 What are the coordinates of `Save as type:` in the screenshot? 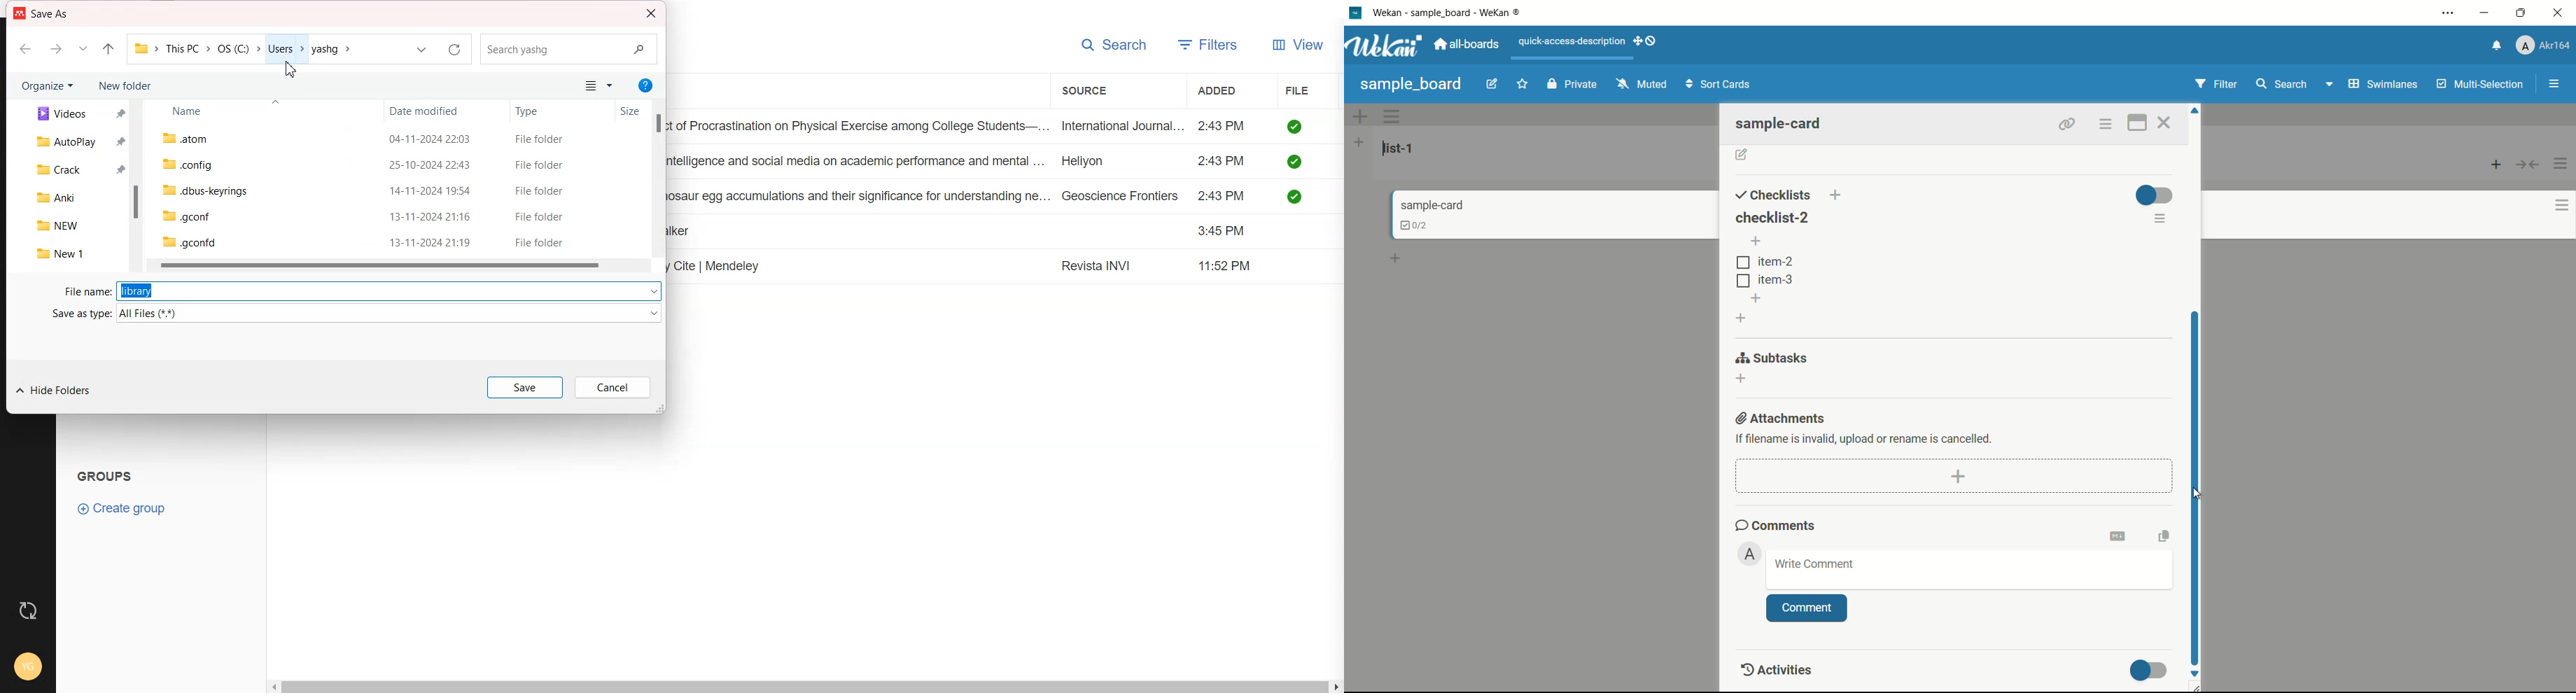 It's located at (80, 314).